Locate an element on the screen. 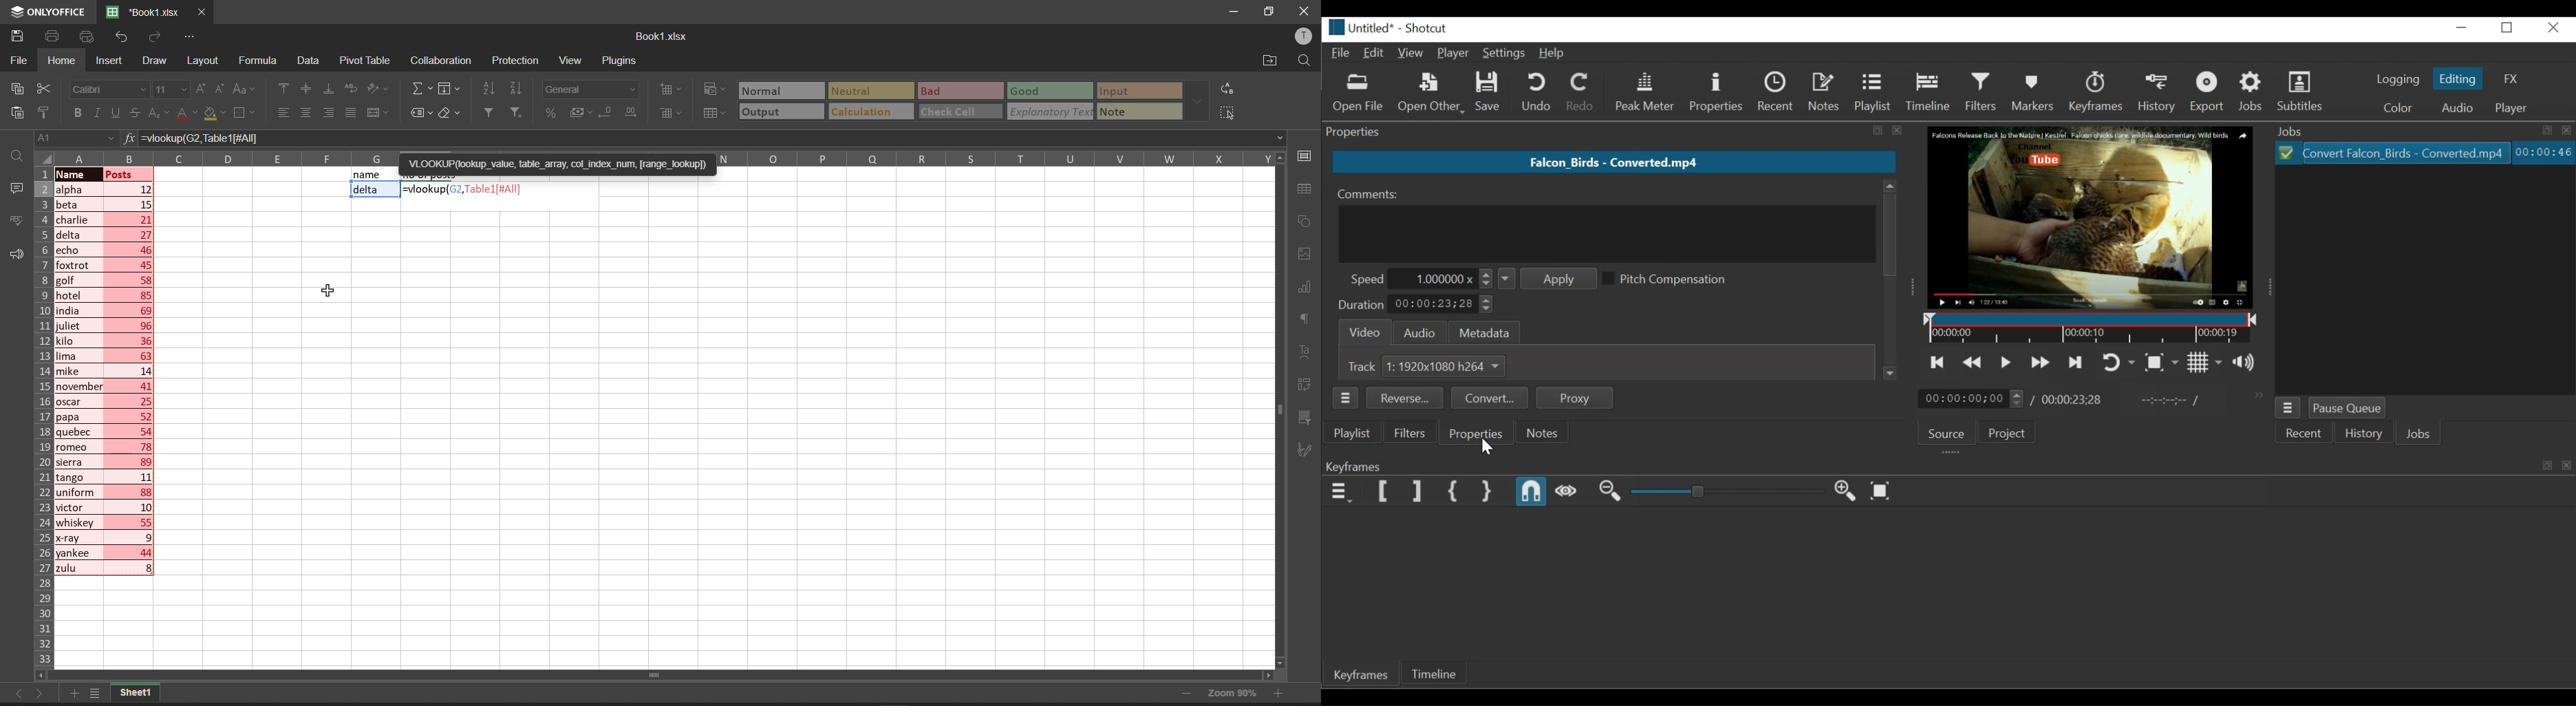 The width and height of the screenshot is (2576, 728). align center is located at coordinates (304, 114).